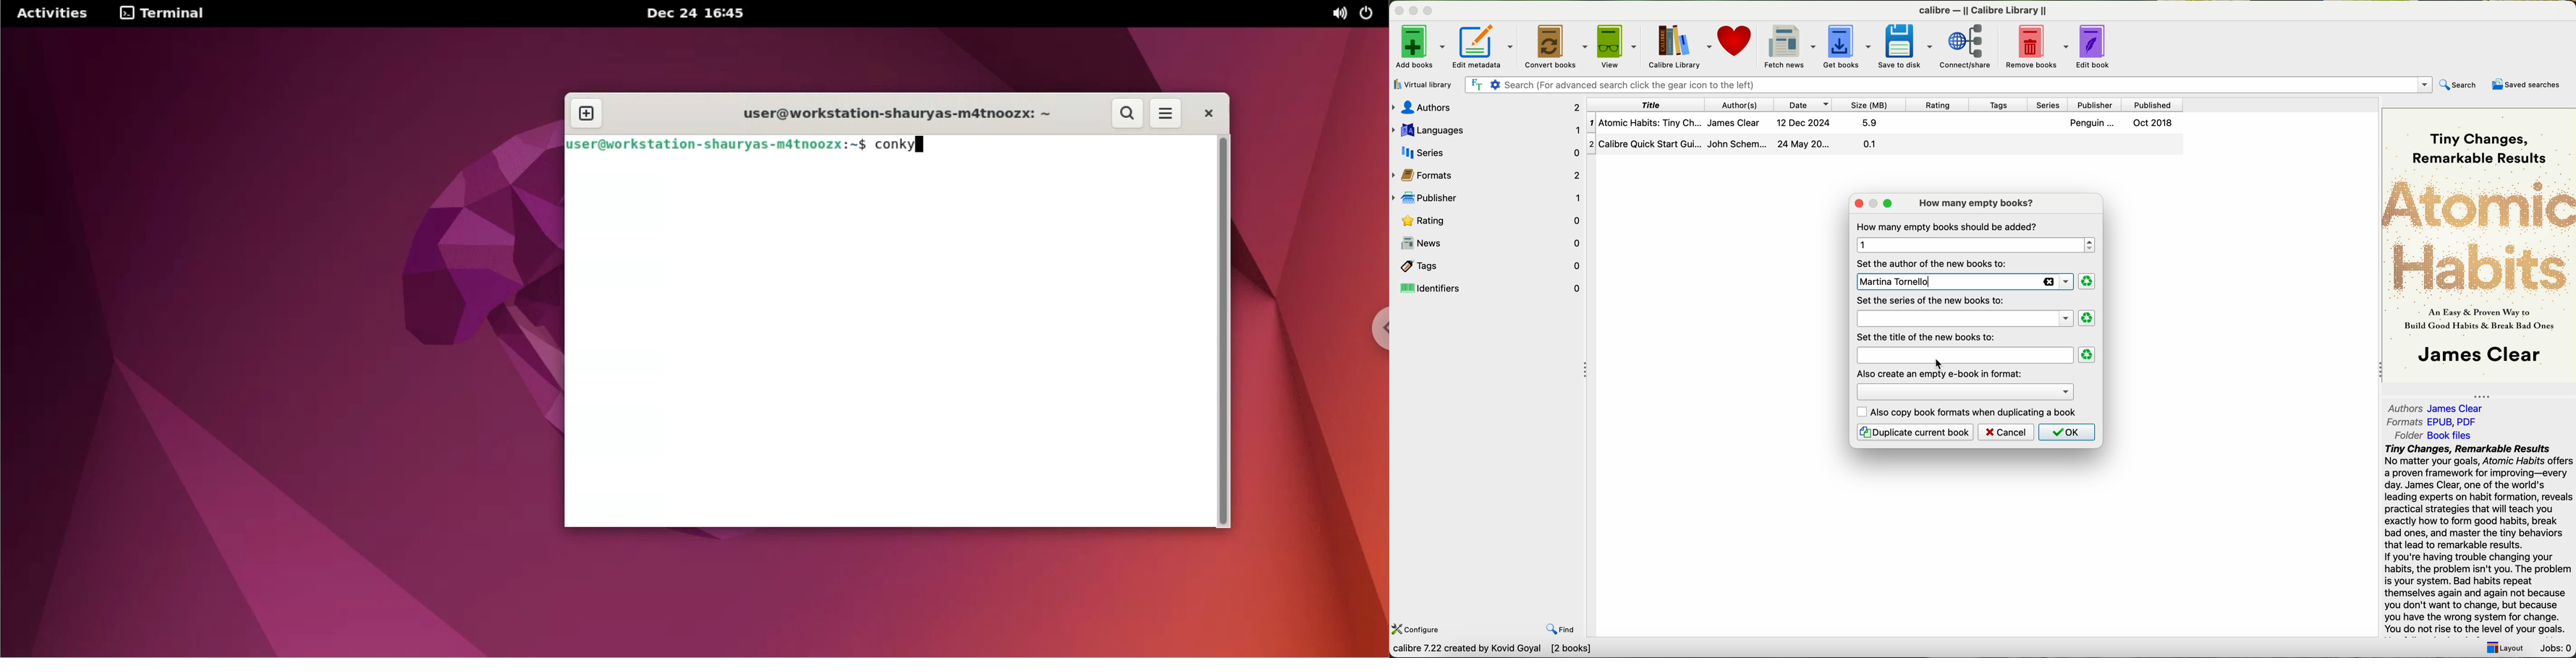  What do you see at coordinates (2050, 103) in the screenshot?
I see `series` at bounding box center [2050, 103].